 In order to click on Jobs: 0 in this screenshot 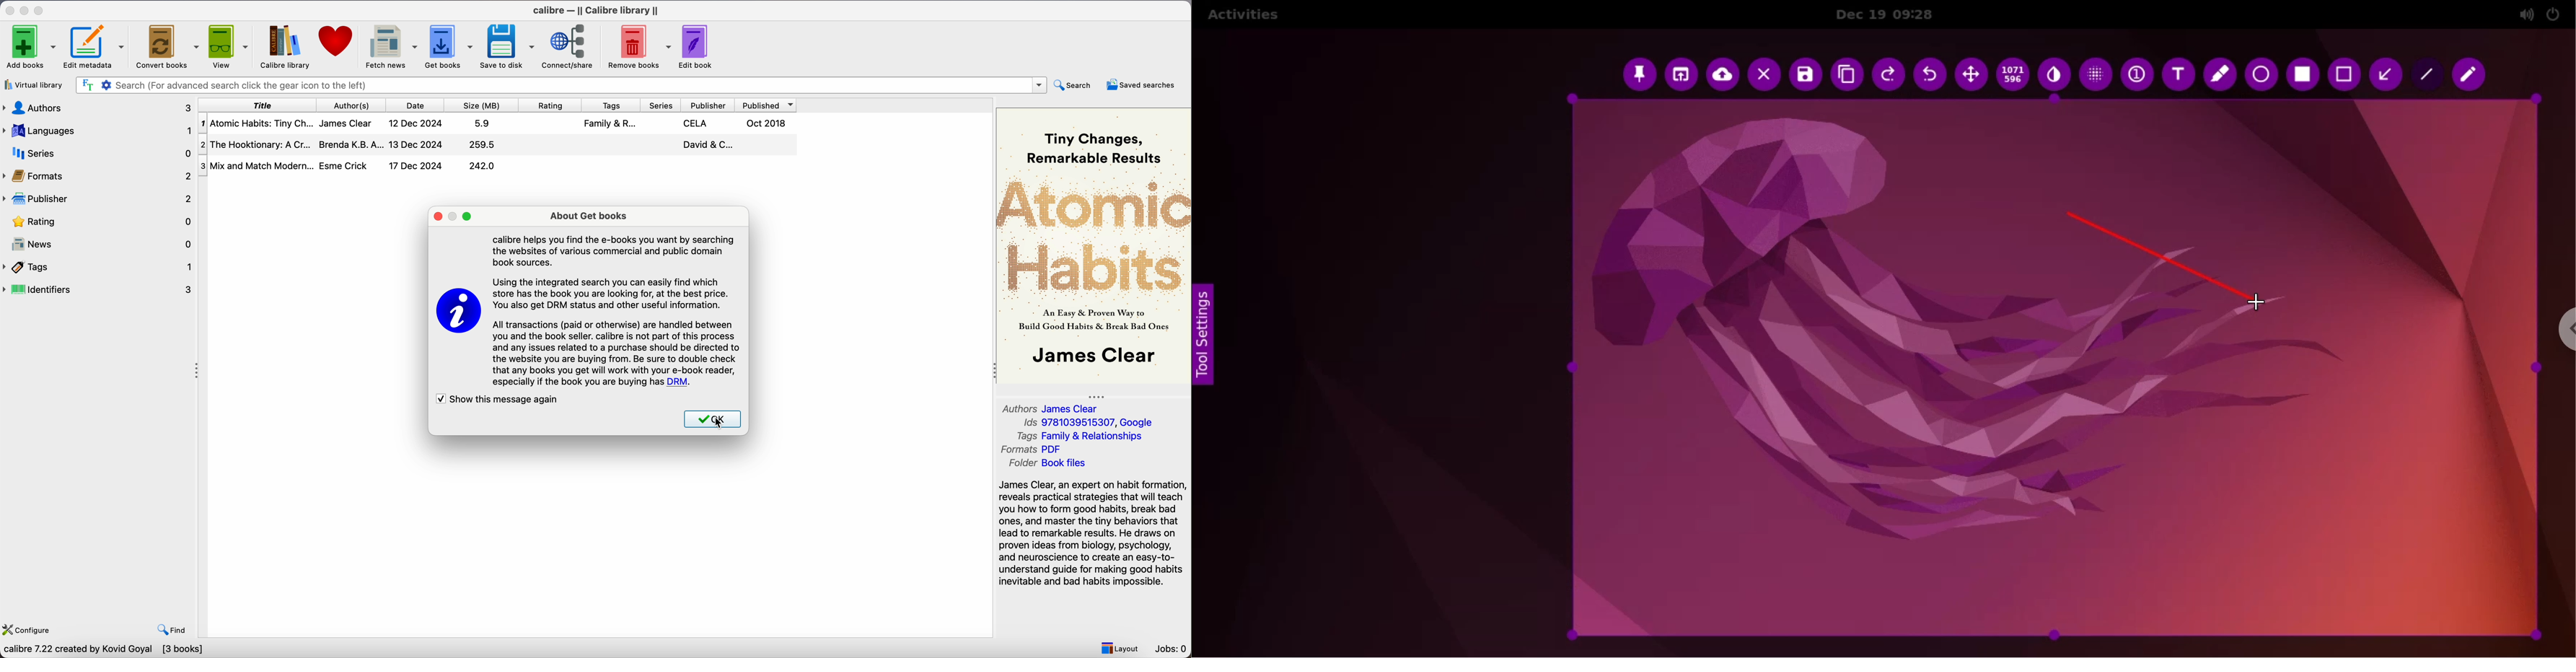, I will do `click(1173, 650)`.